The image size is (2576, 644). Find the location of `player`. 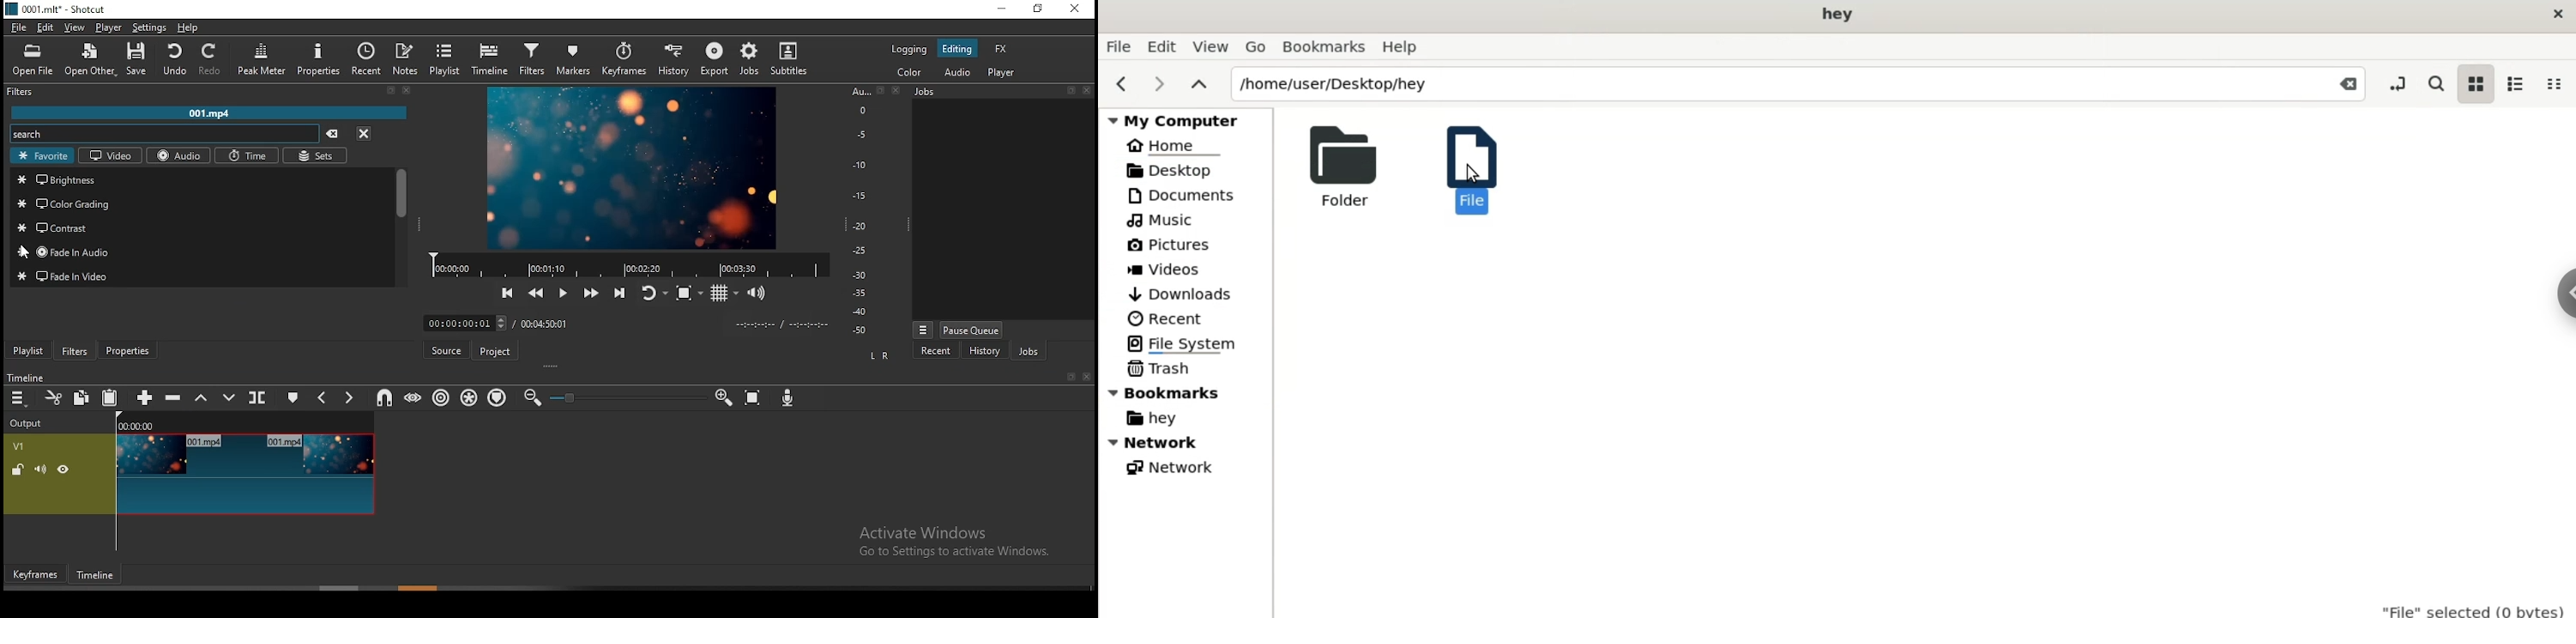

player is located at coordinates (106, 27).